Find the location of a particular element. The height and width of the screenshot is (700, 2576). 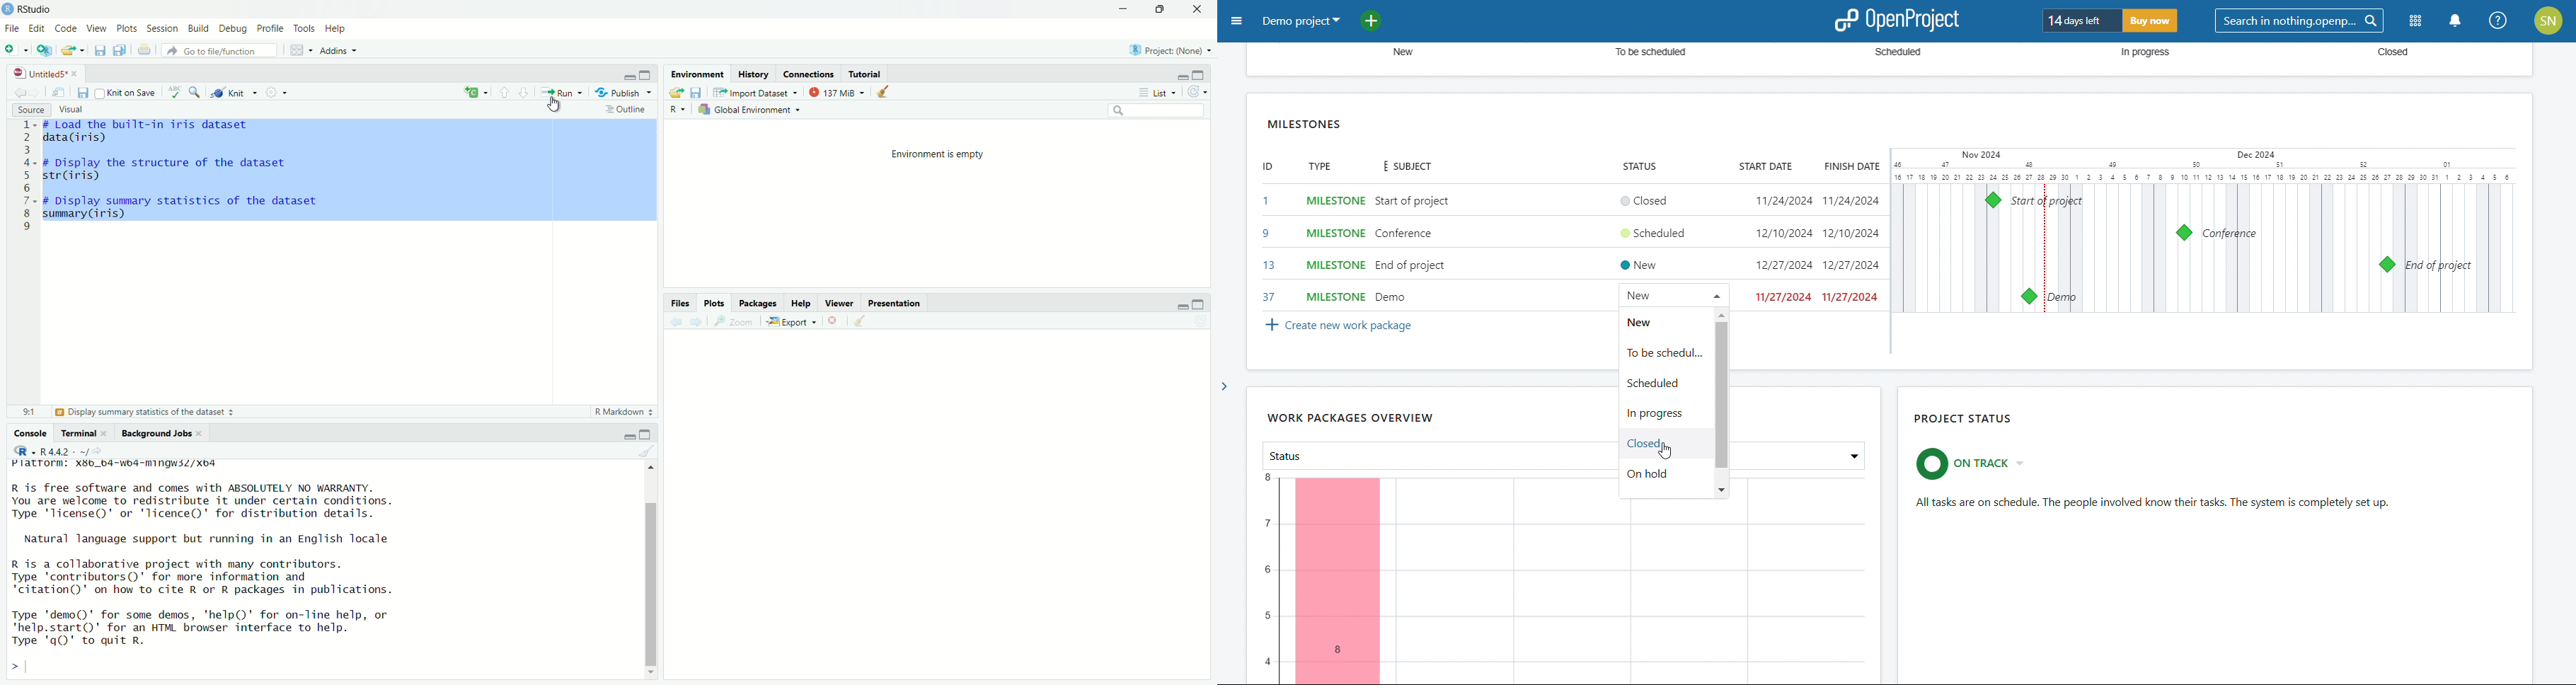

Open new file is located at coordinates (16, 49).